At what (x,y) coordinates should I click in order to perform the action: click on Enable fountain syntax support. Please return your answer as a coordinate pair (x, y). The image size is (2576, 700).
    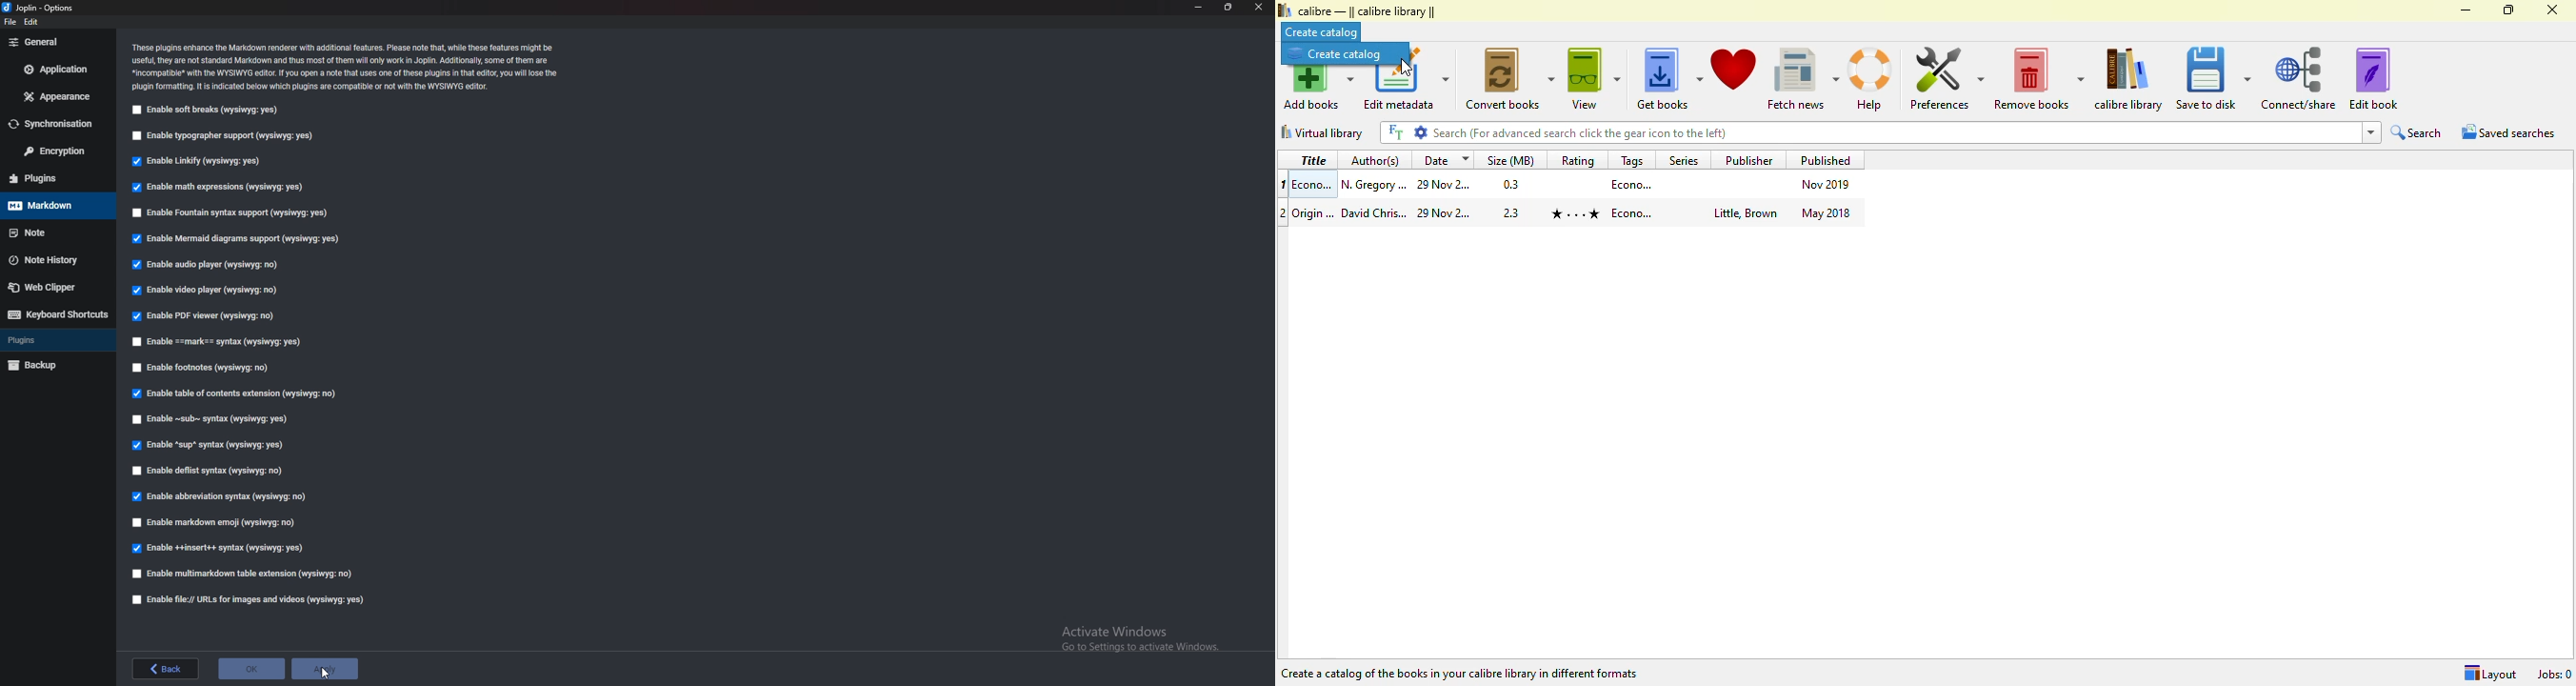
    Looking at the image, I should click on (232, 212).